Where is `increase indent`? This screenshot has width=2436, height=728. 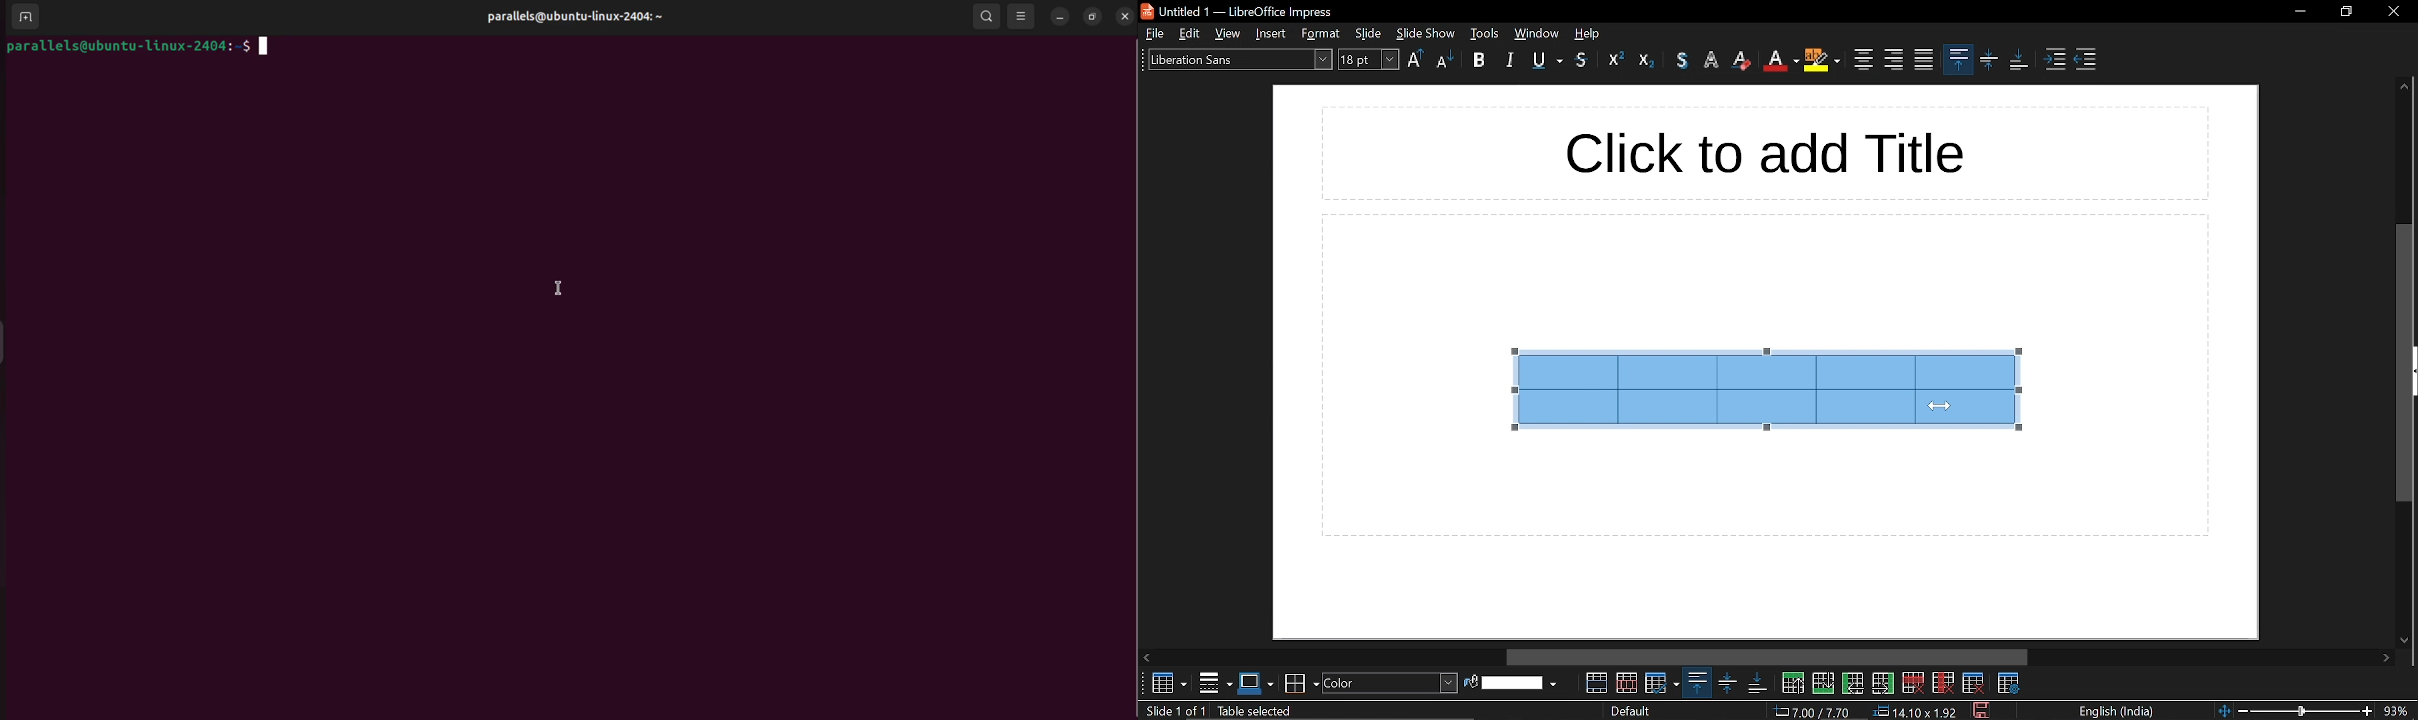
increase indent is located at coordinates (2057, 59).